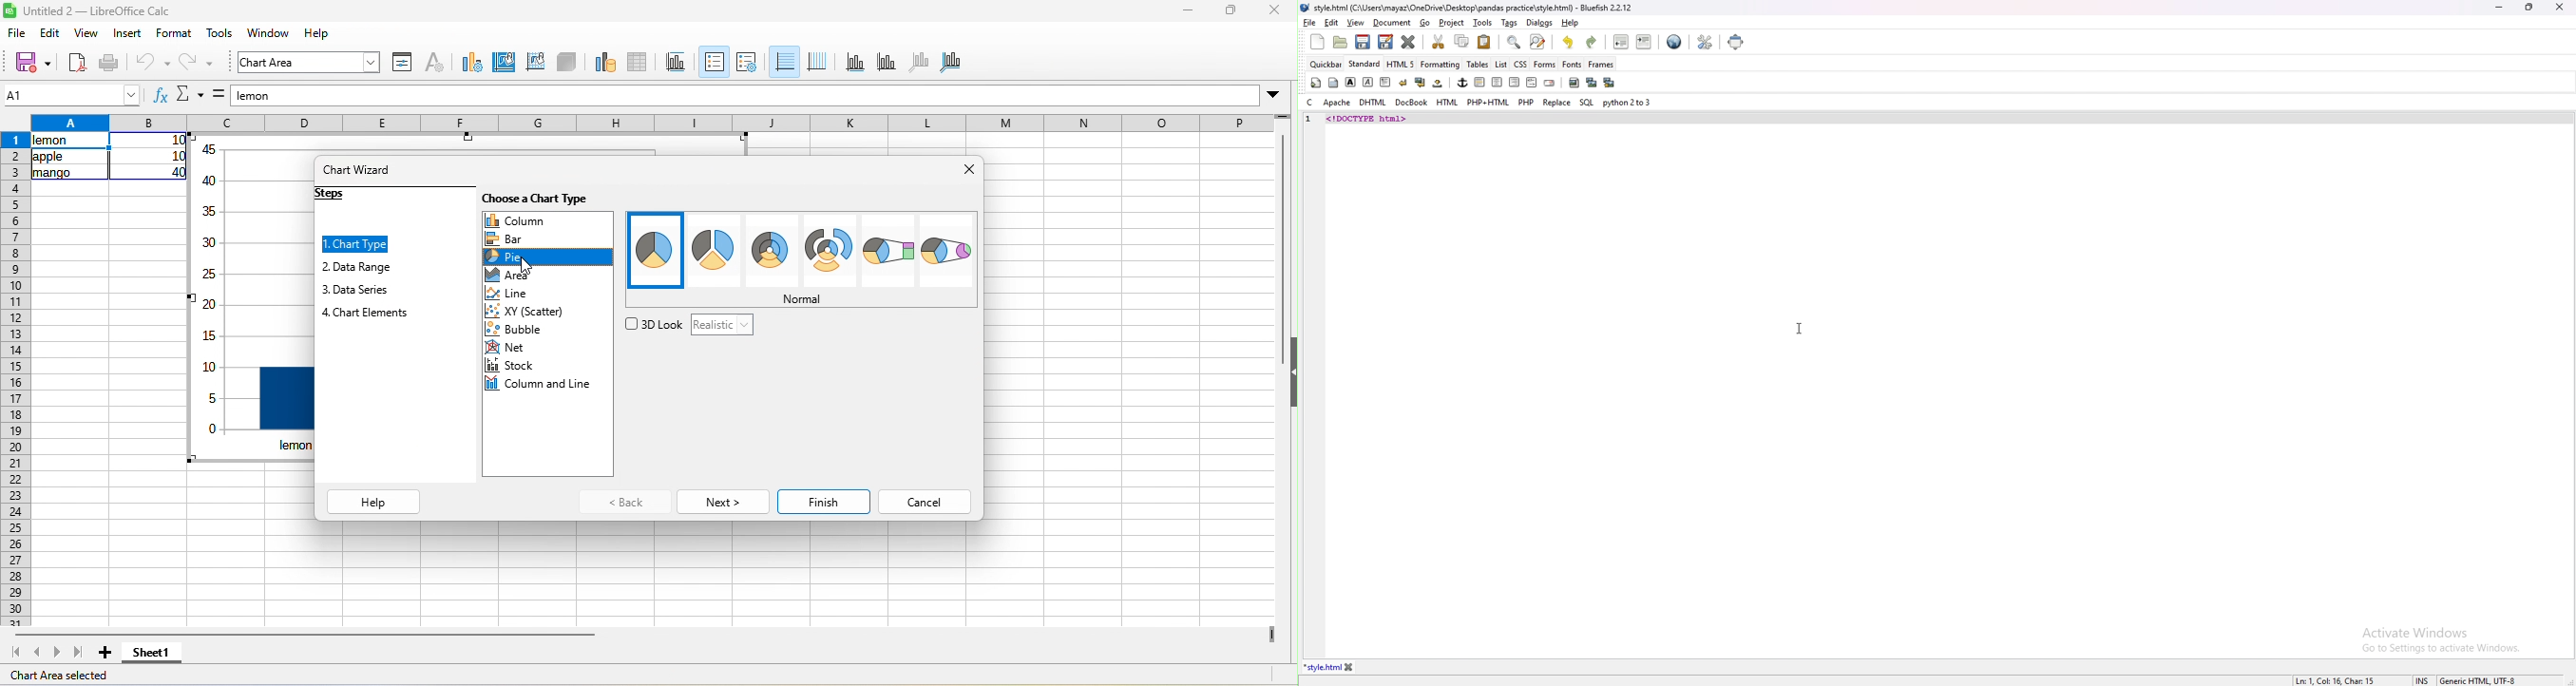 The width and height of the screenshot is (2576, 700). I want to click on scroll to last sheet, so click(77, 654).